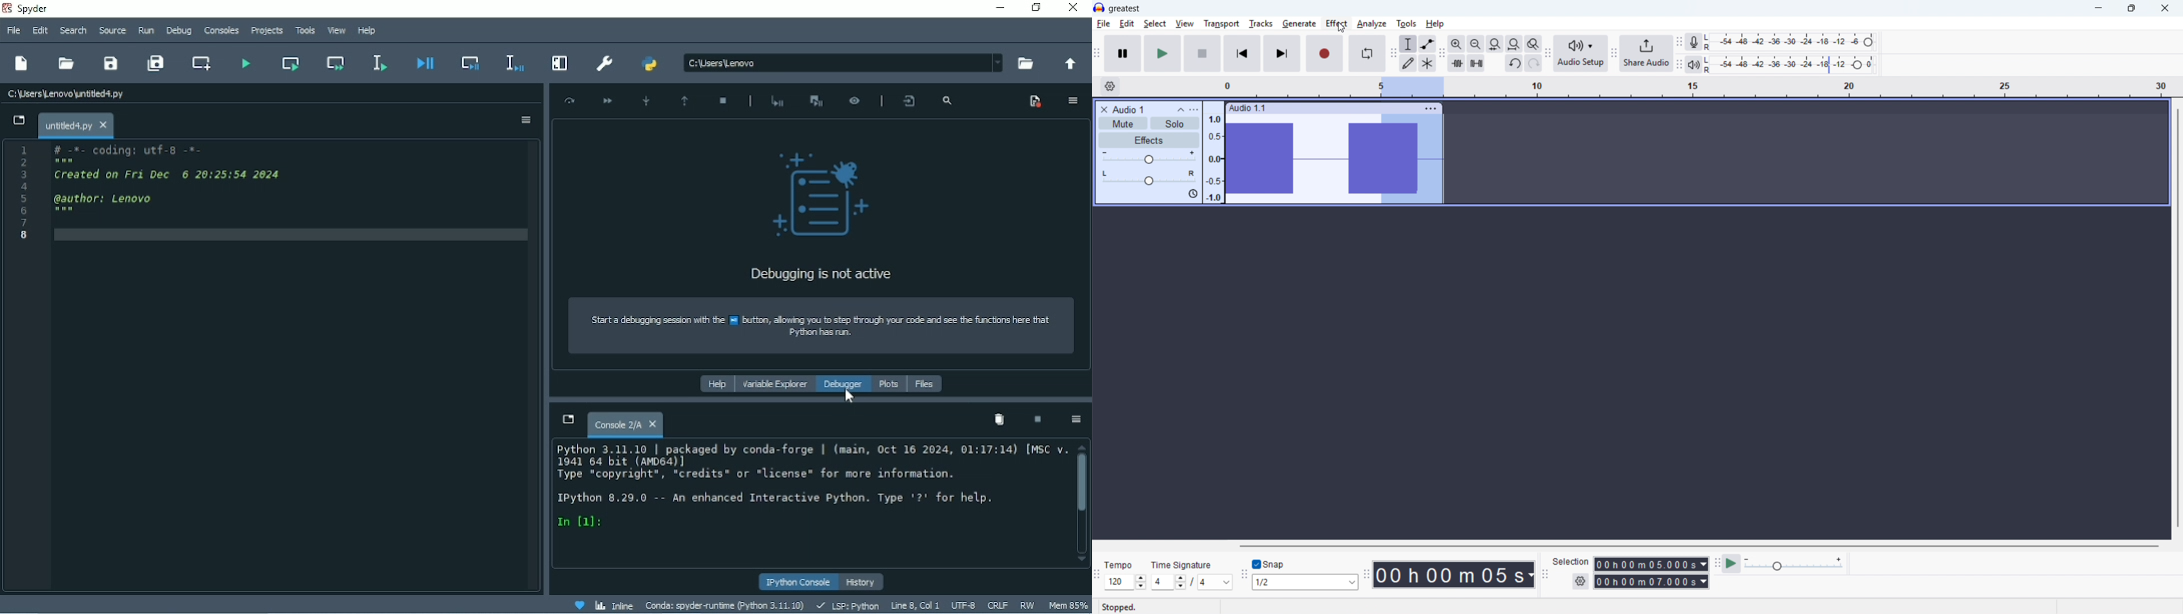 The height and width of the screenshot is (616, 2184). I want to click on Set tempo , so click(1126, 582).